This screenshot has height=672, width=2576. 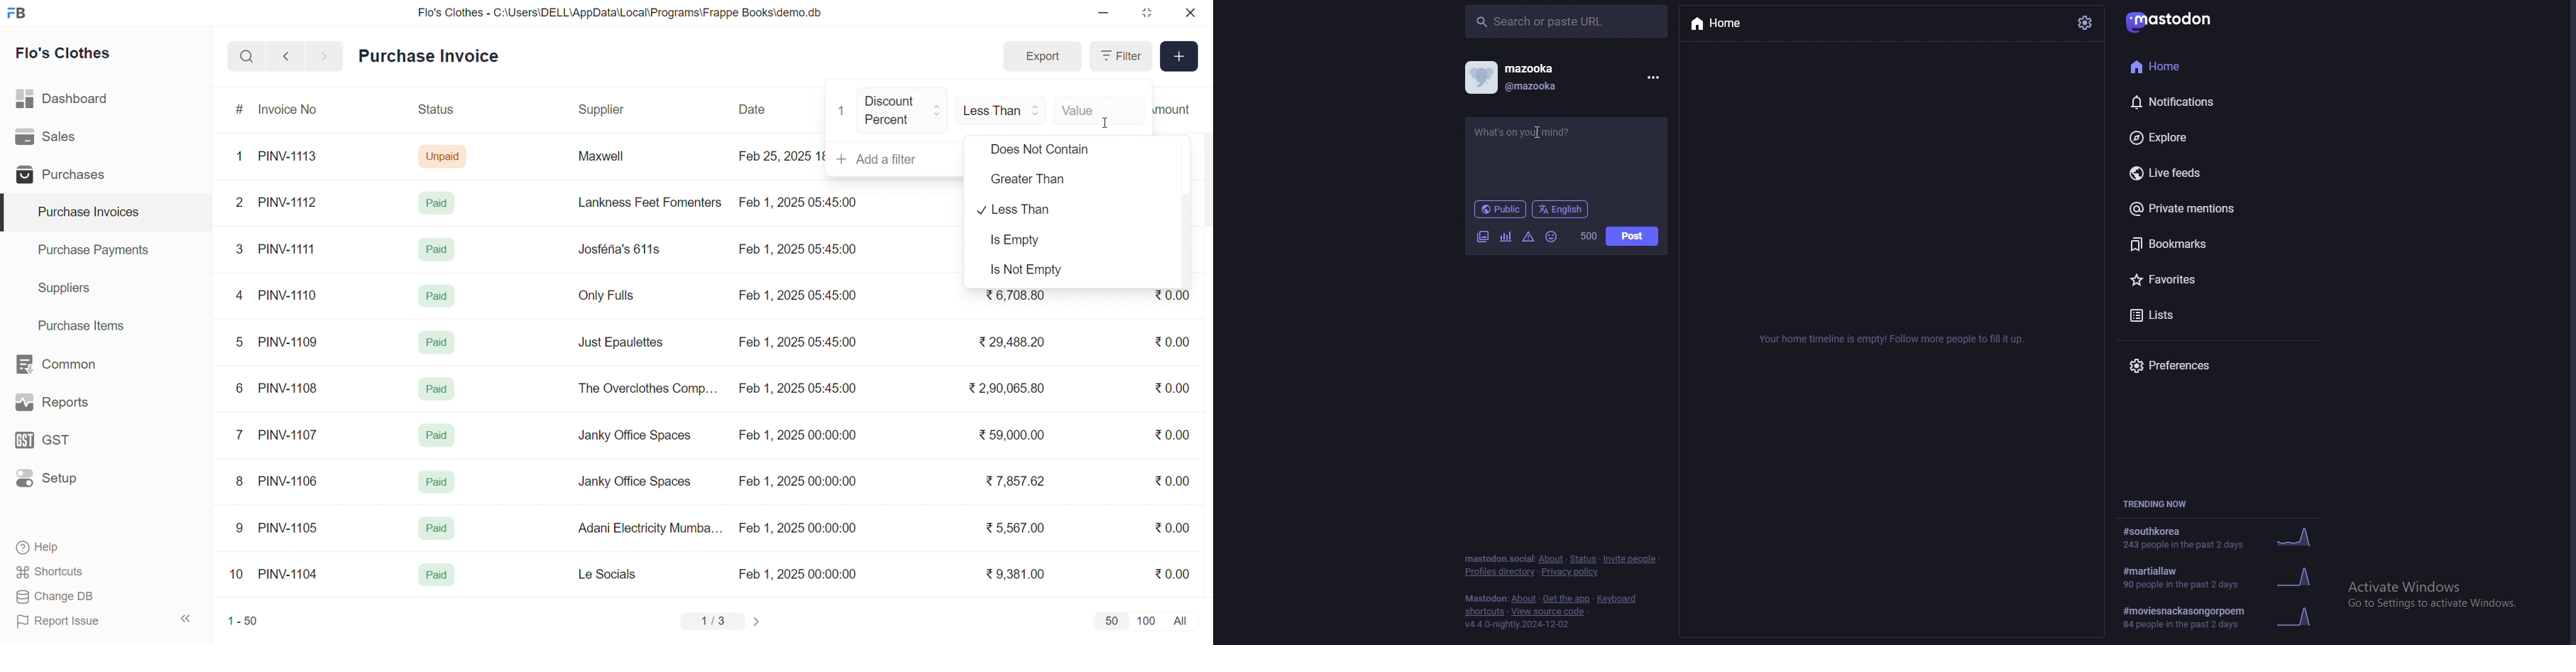 What do you see at coordinates (288, 249) in the screenshot?
I see `PINV-1111` at bounding box center [288, 249].